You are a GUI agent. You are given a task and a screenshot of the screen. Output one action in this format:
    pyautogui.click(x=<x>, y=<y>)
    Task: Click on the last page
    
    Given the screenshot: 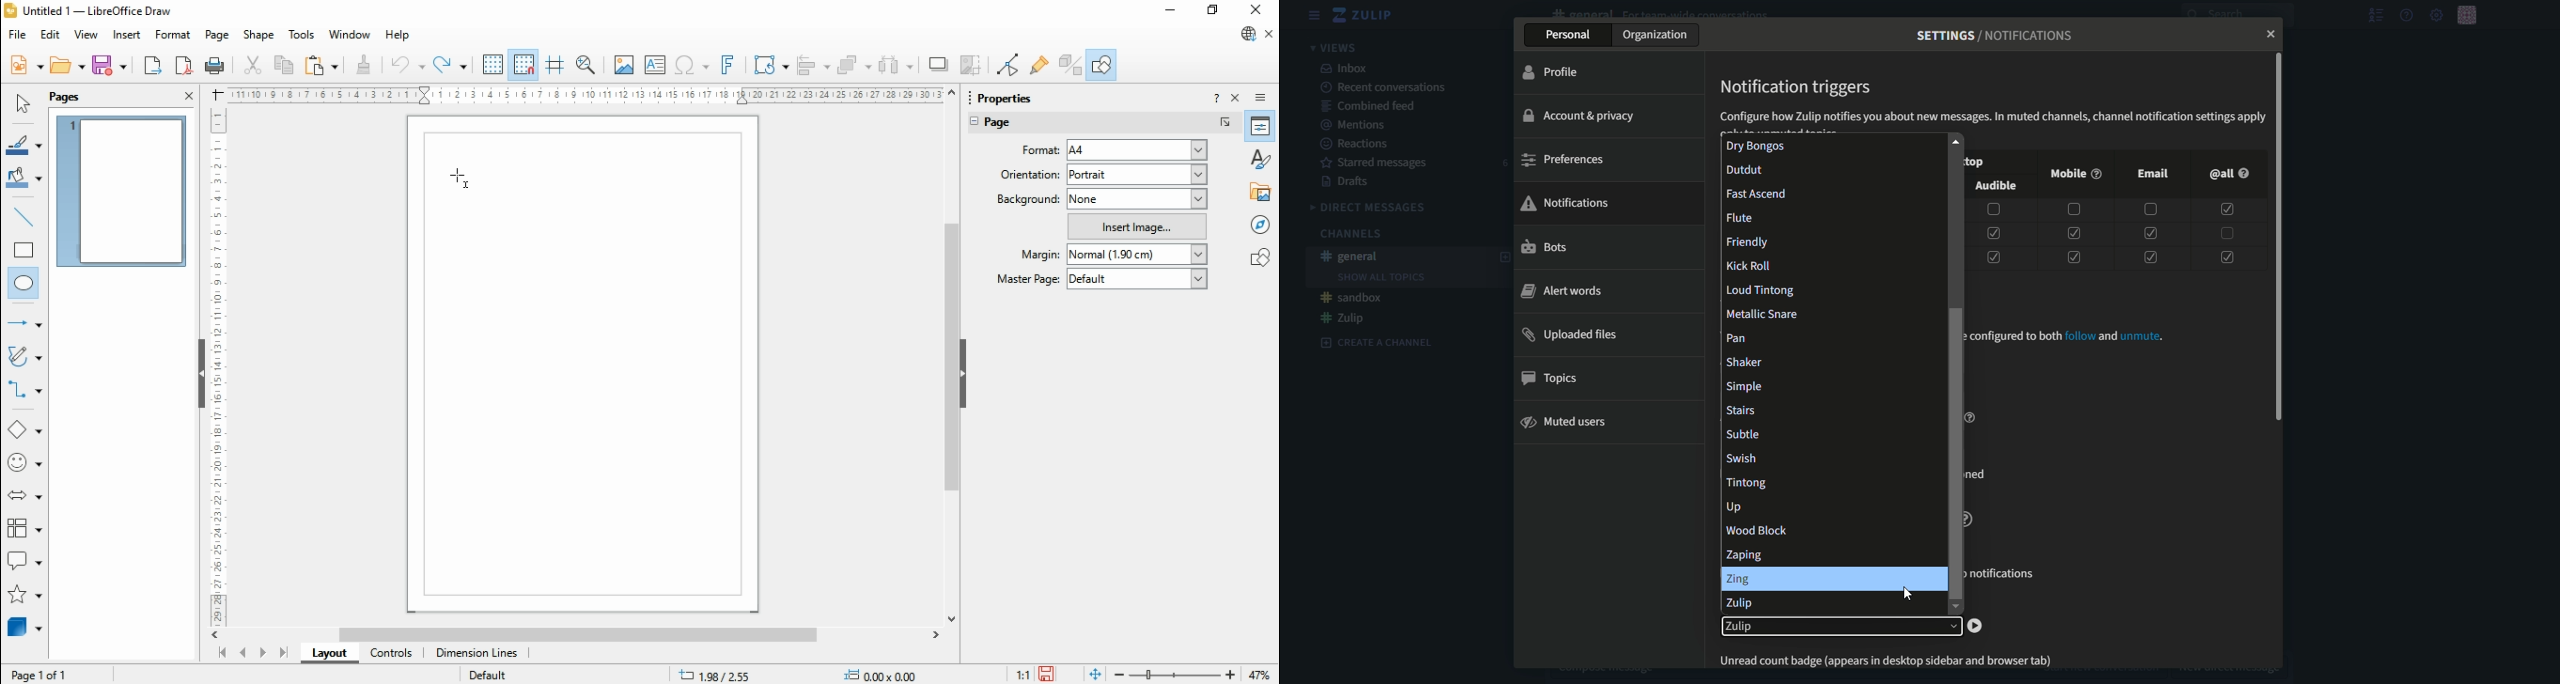 What is the action you would take?
    pyautogui.click(x=283, y=653)
    